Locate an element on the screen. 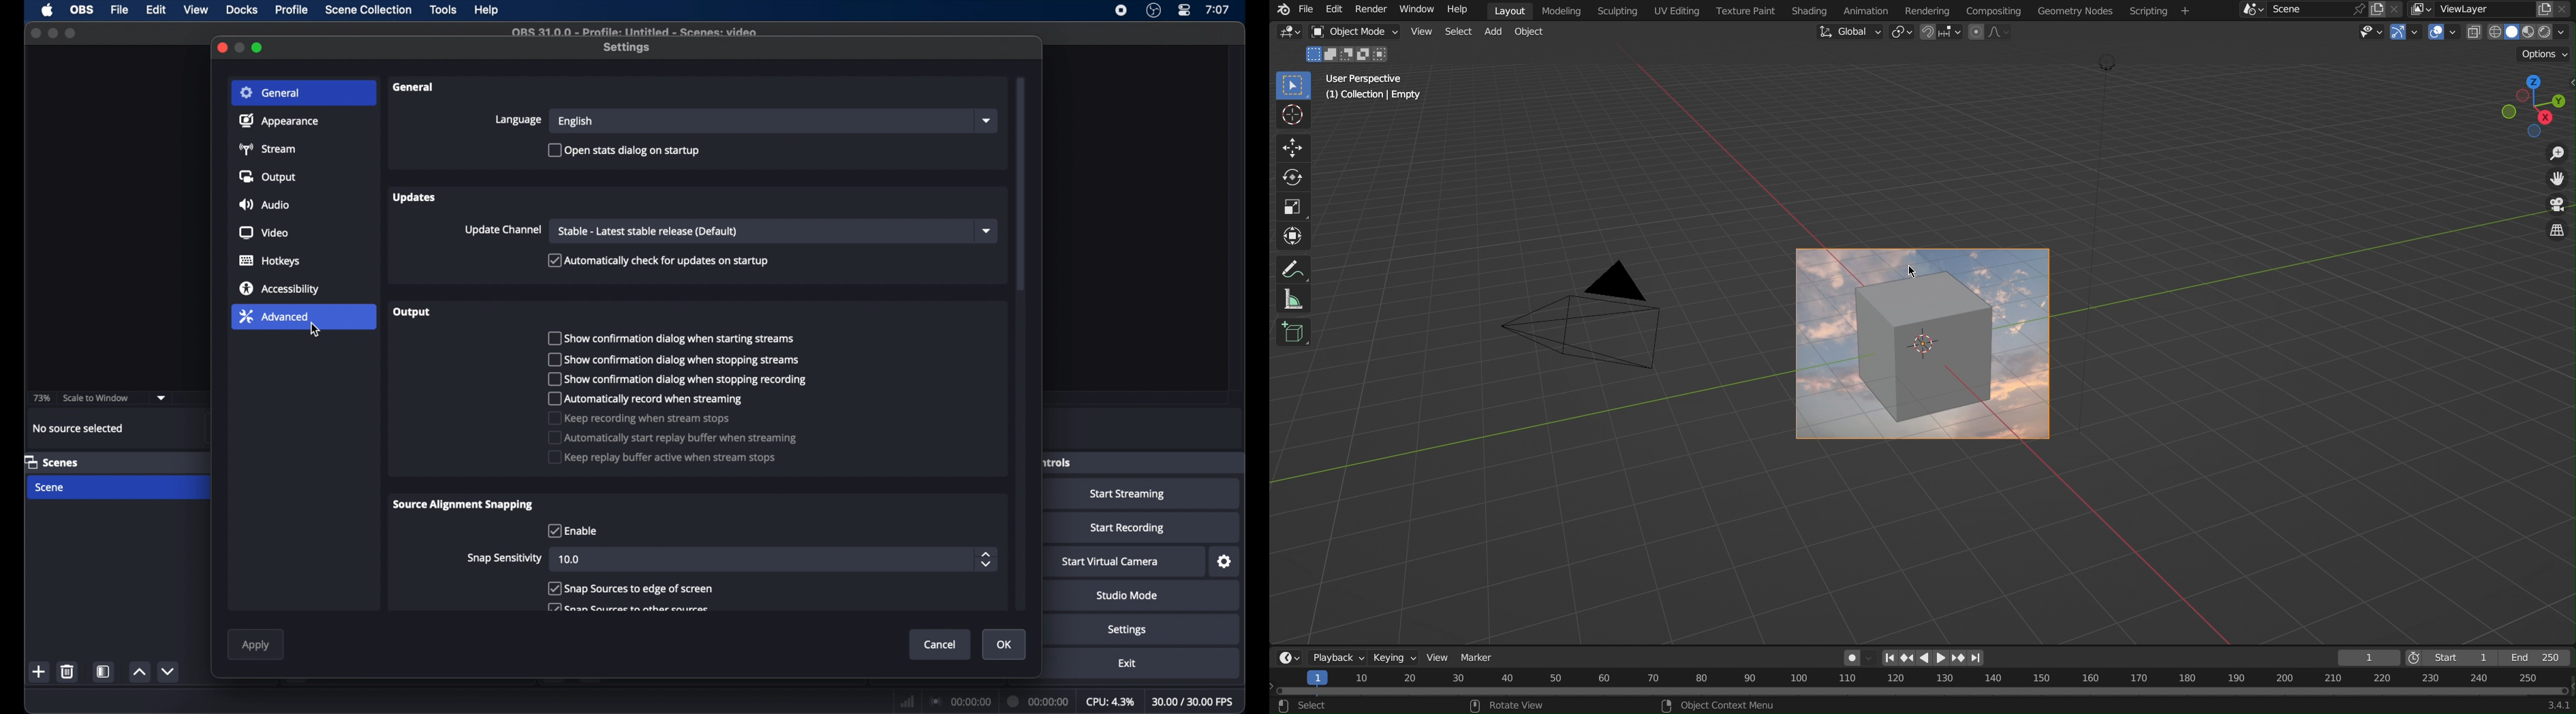  audio is located at coordinates (263, 205).